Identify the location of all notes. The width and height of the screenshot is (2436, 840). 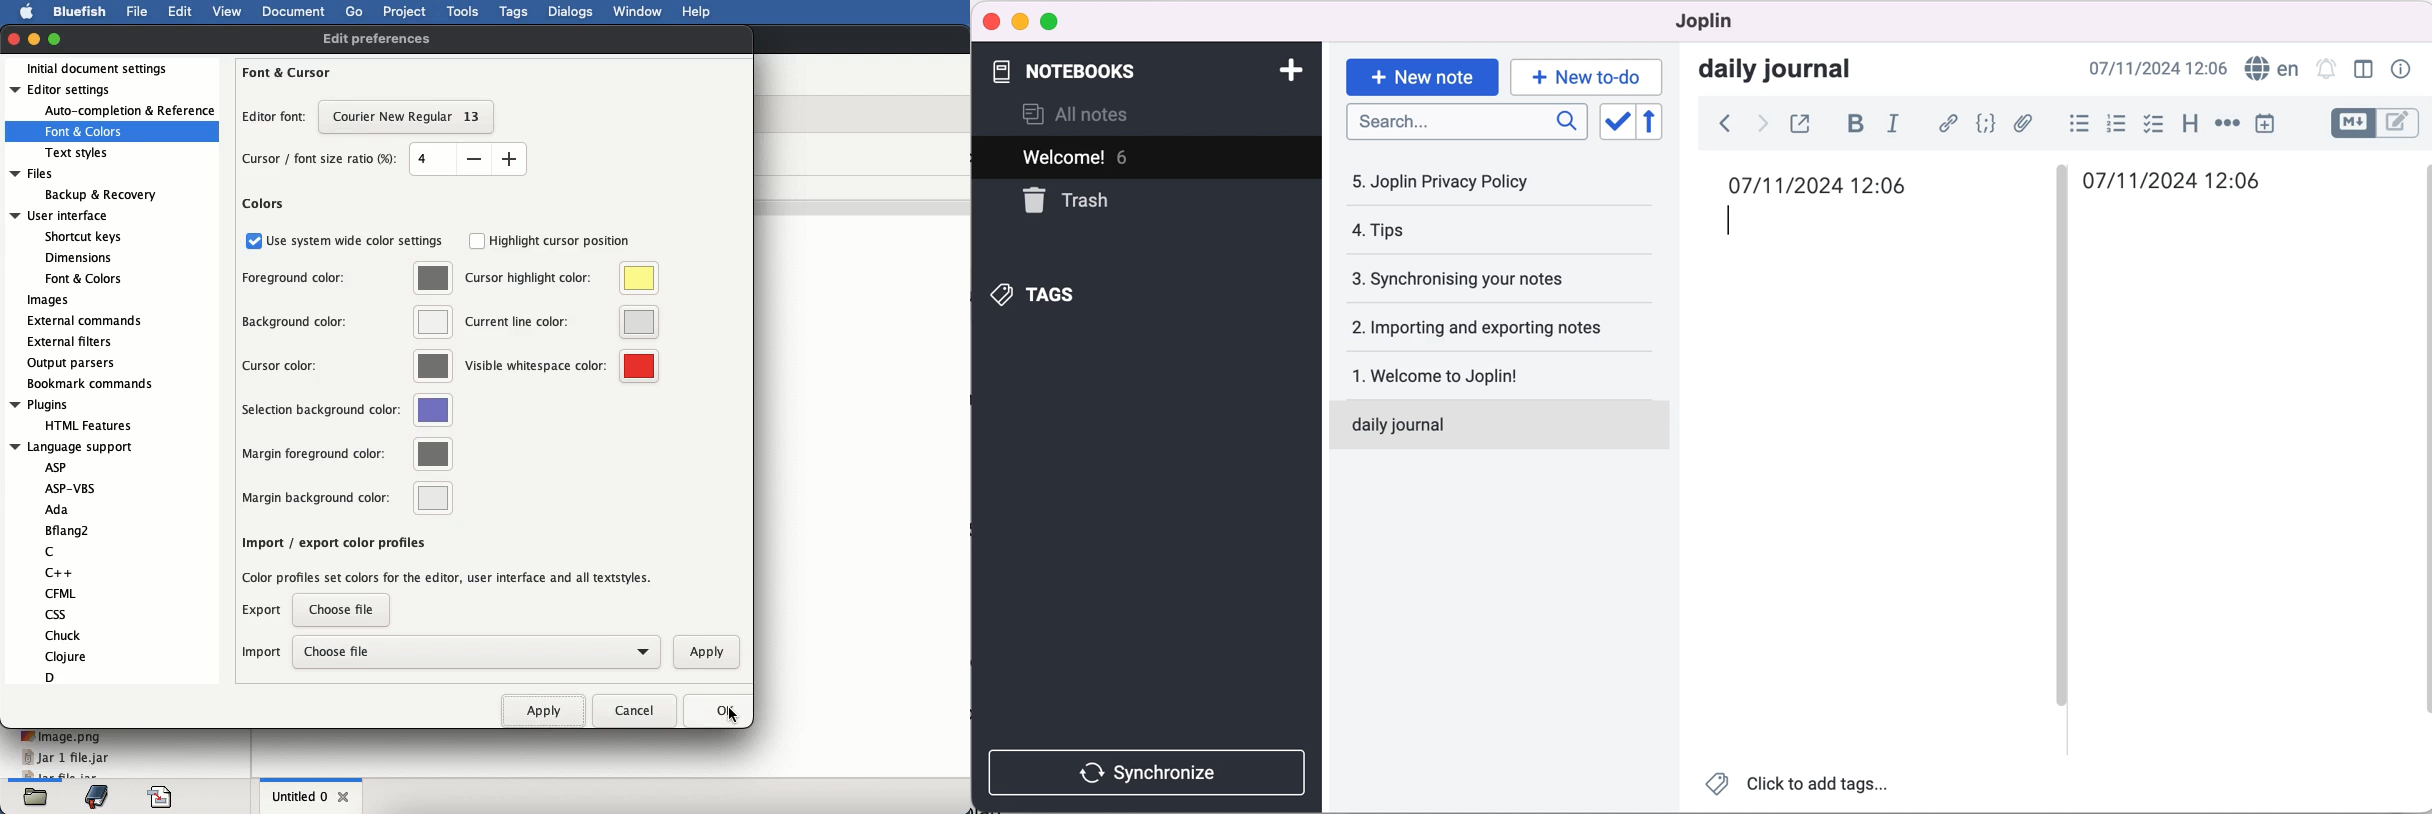
(1088, 117).